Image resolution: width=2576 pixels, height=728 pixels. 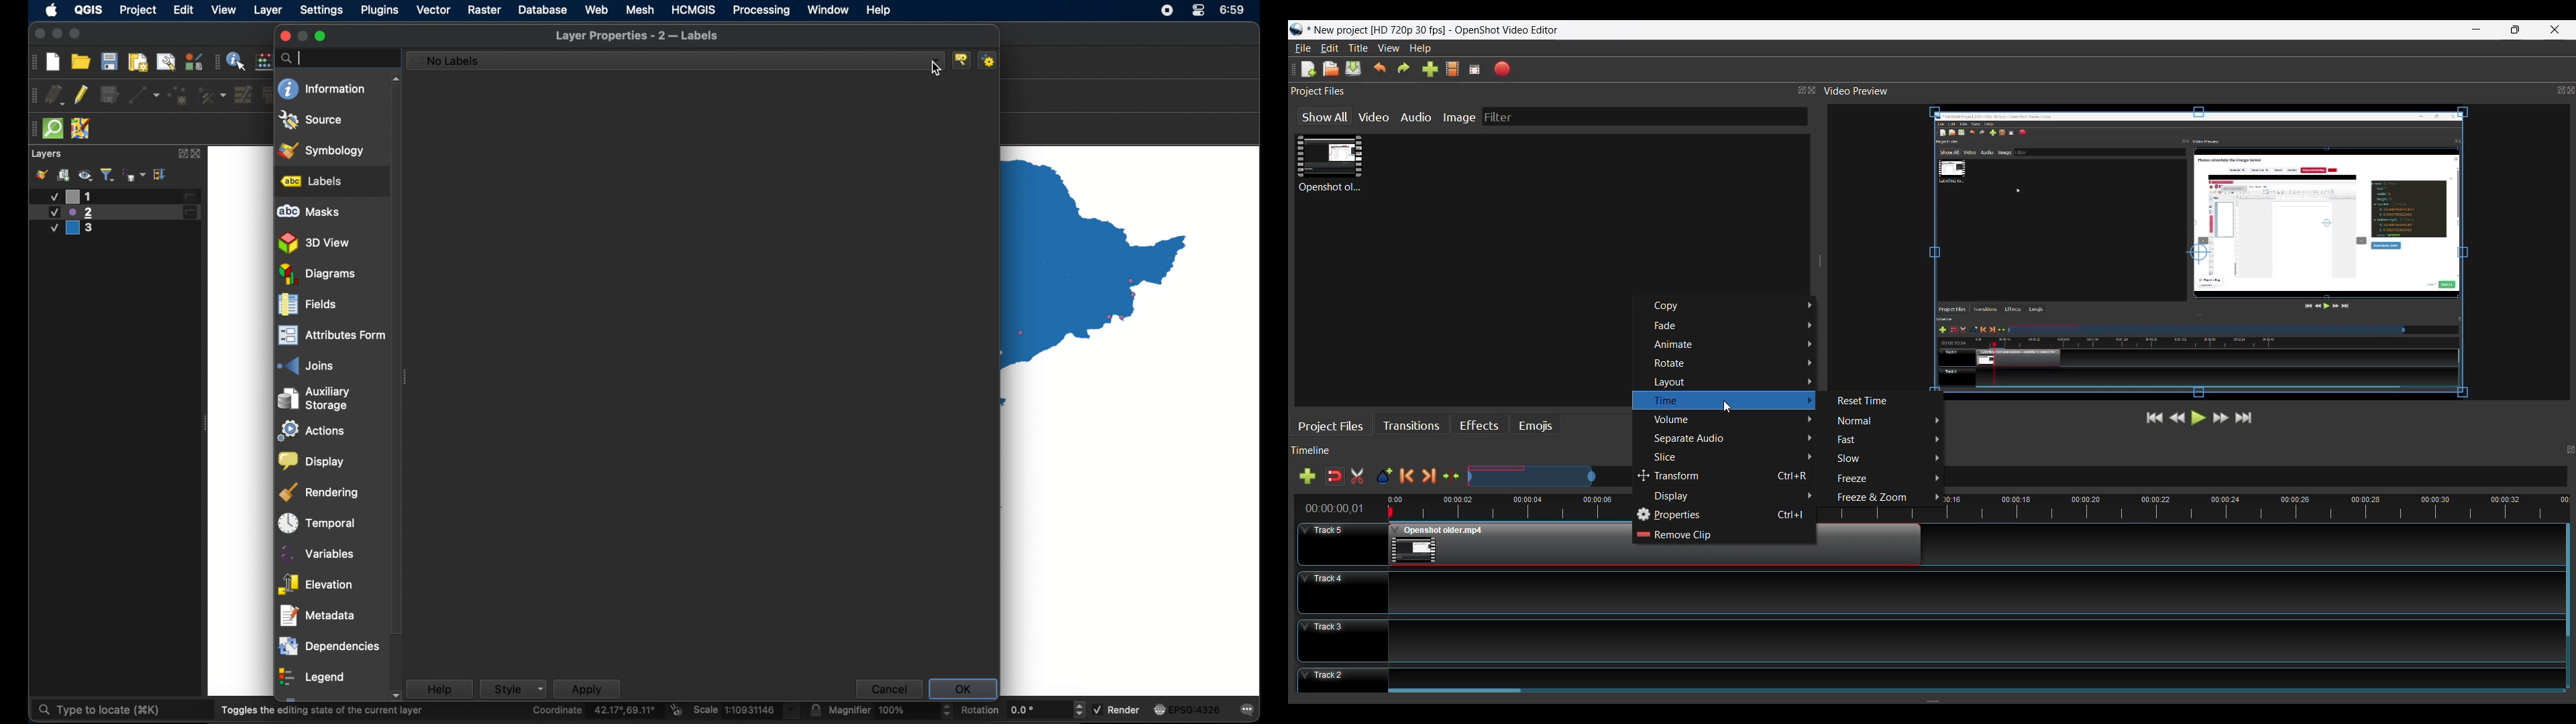 I want to click on Effects, so click(x=1479, y=426).